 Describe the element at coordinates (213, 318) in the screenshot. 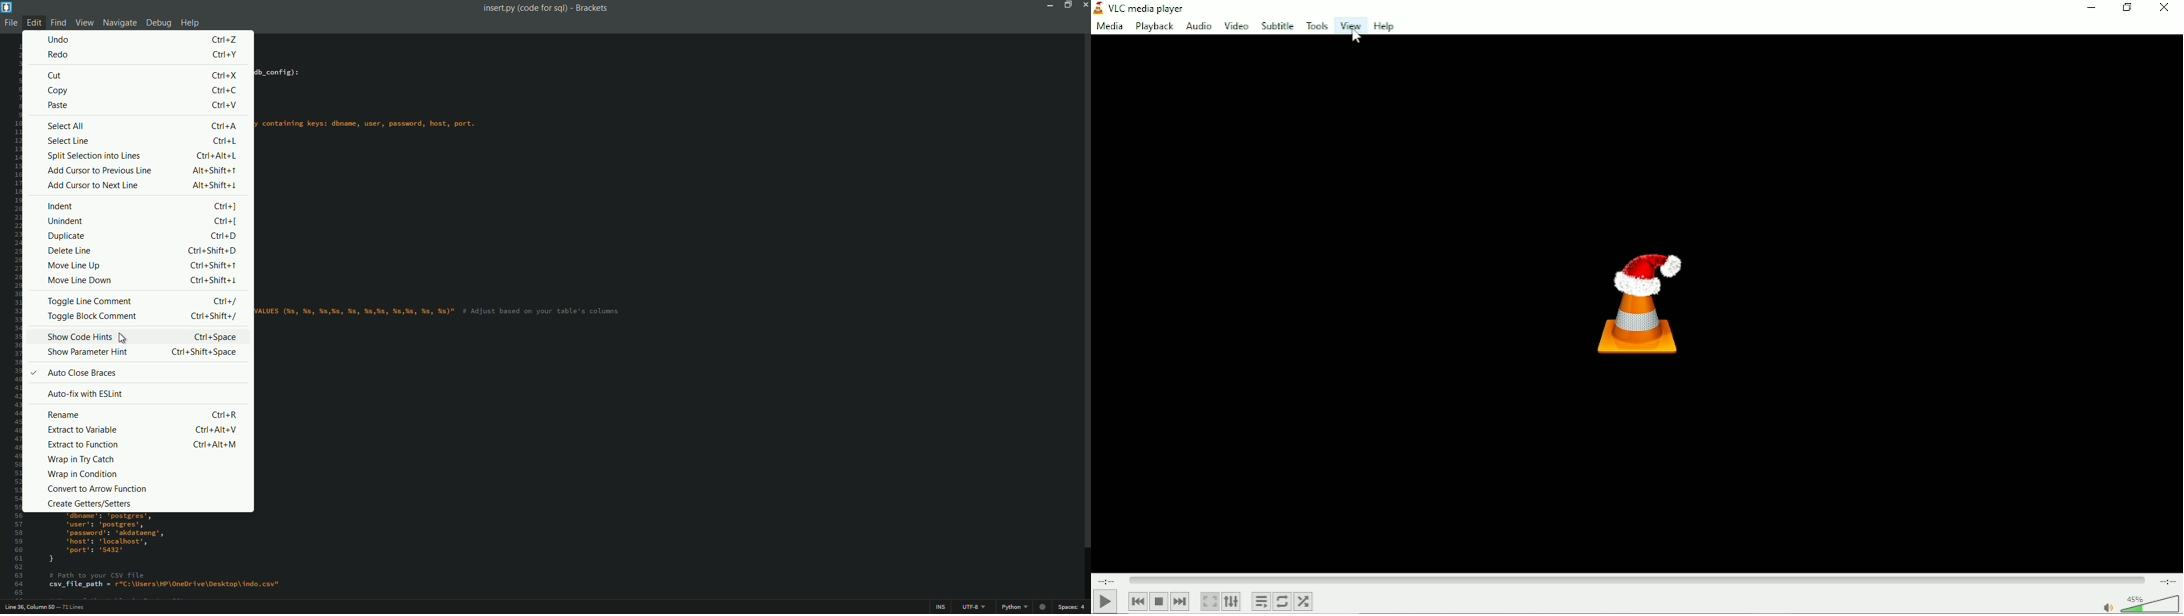

I see `keyboard shortcut` at that location.